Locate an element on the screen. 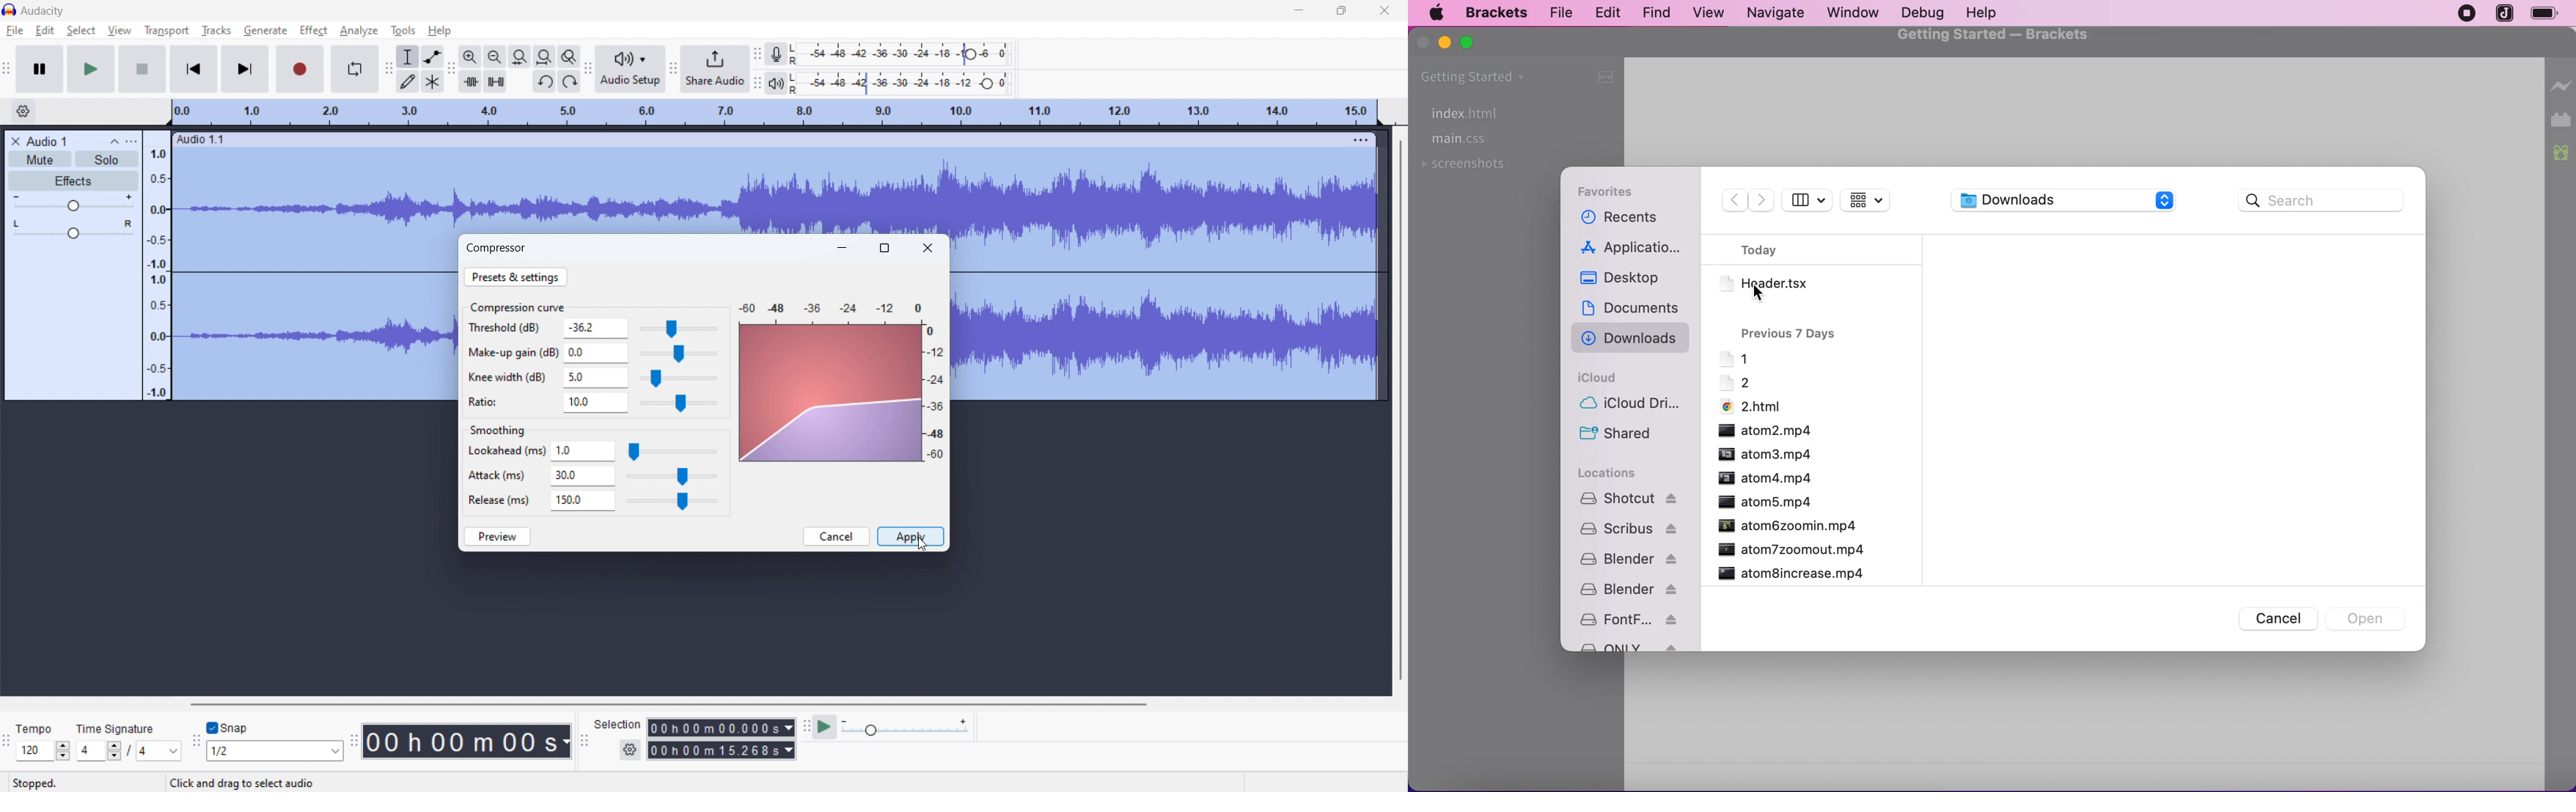  applications is located at coordinates (1634, 249).